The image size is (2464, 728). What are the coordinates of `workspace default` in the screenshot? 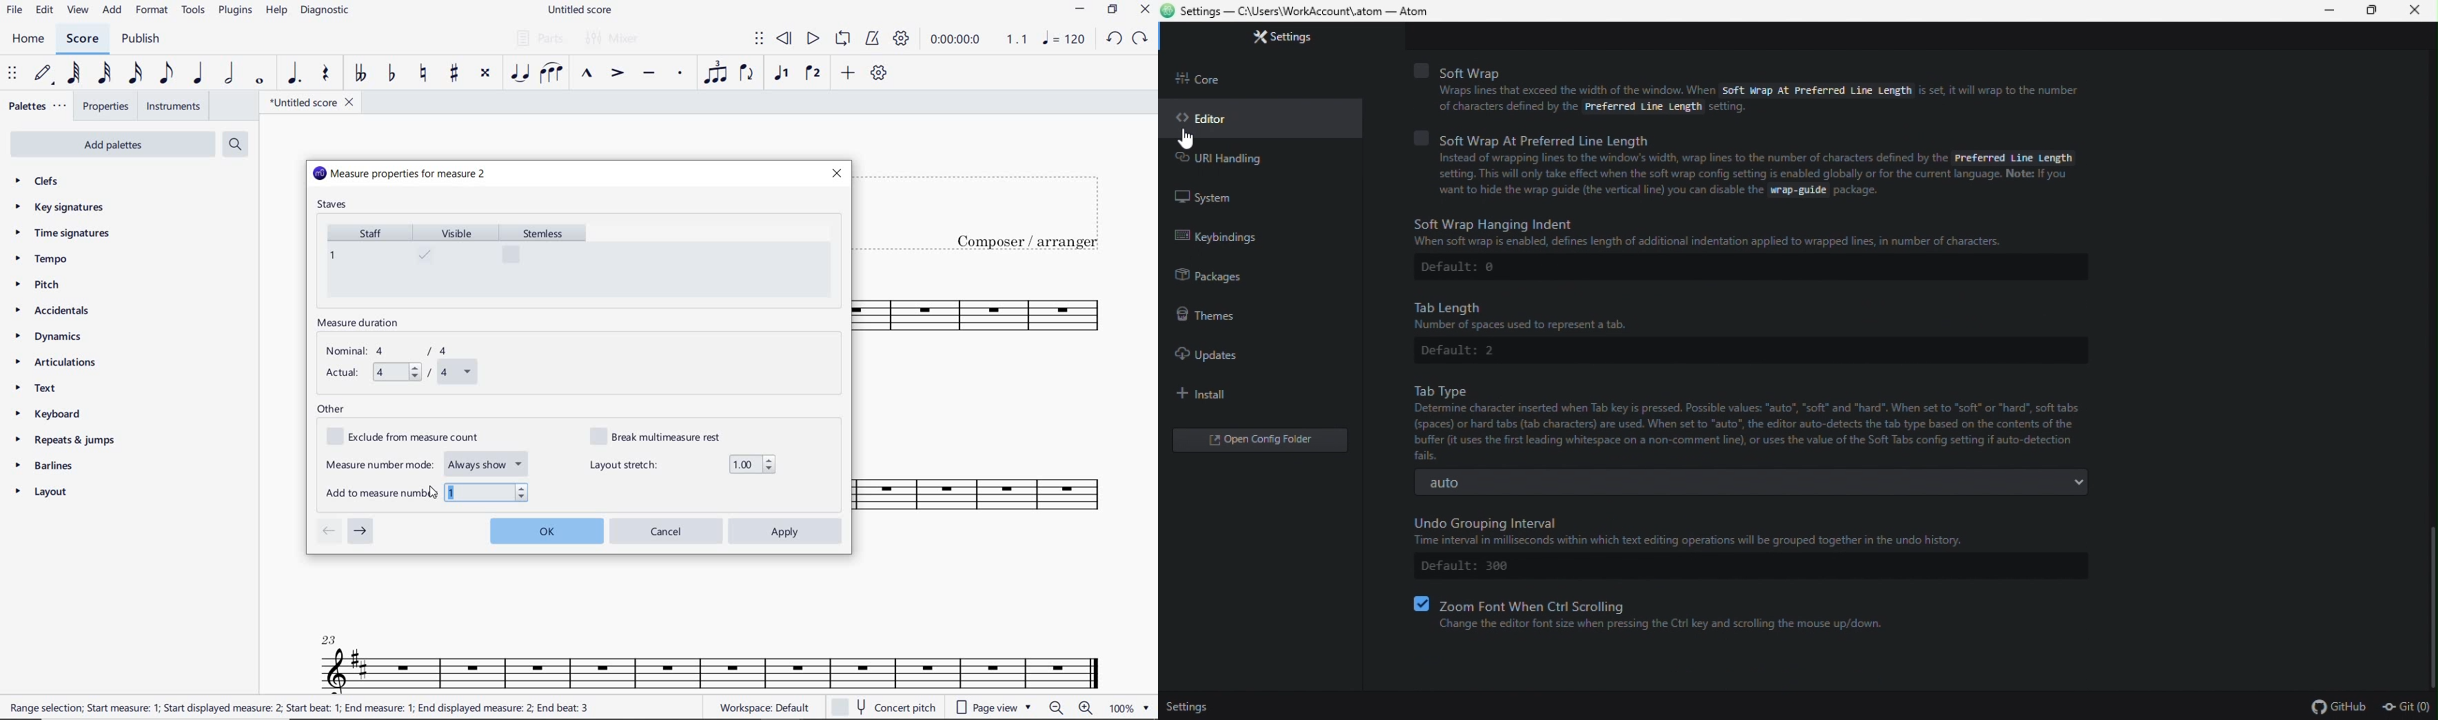 It's located at (764, 709).